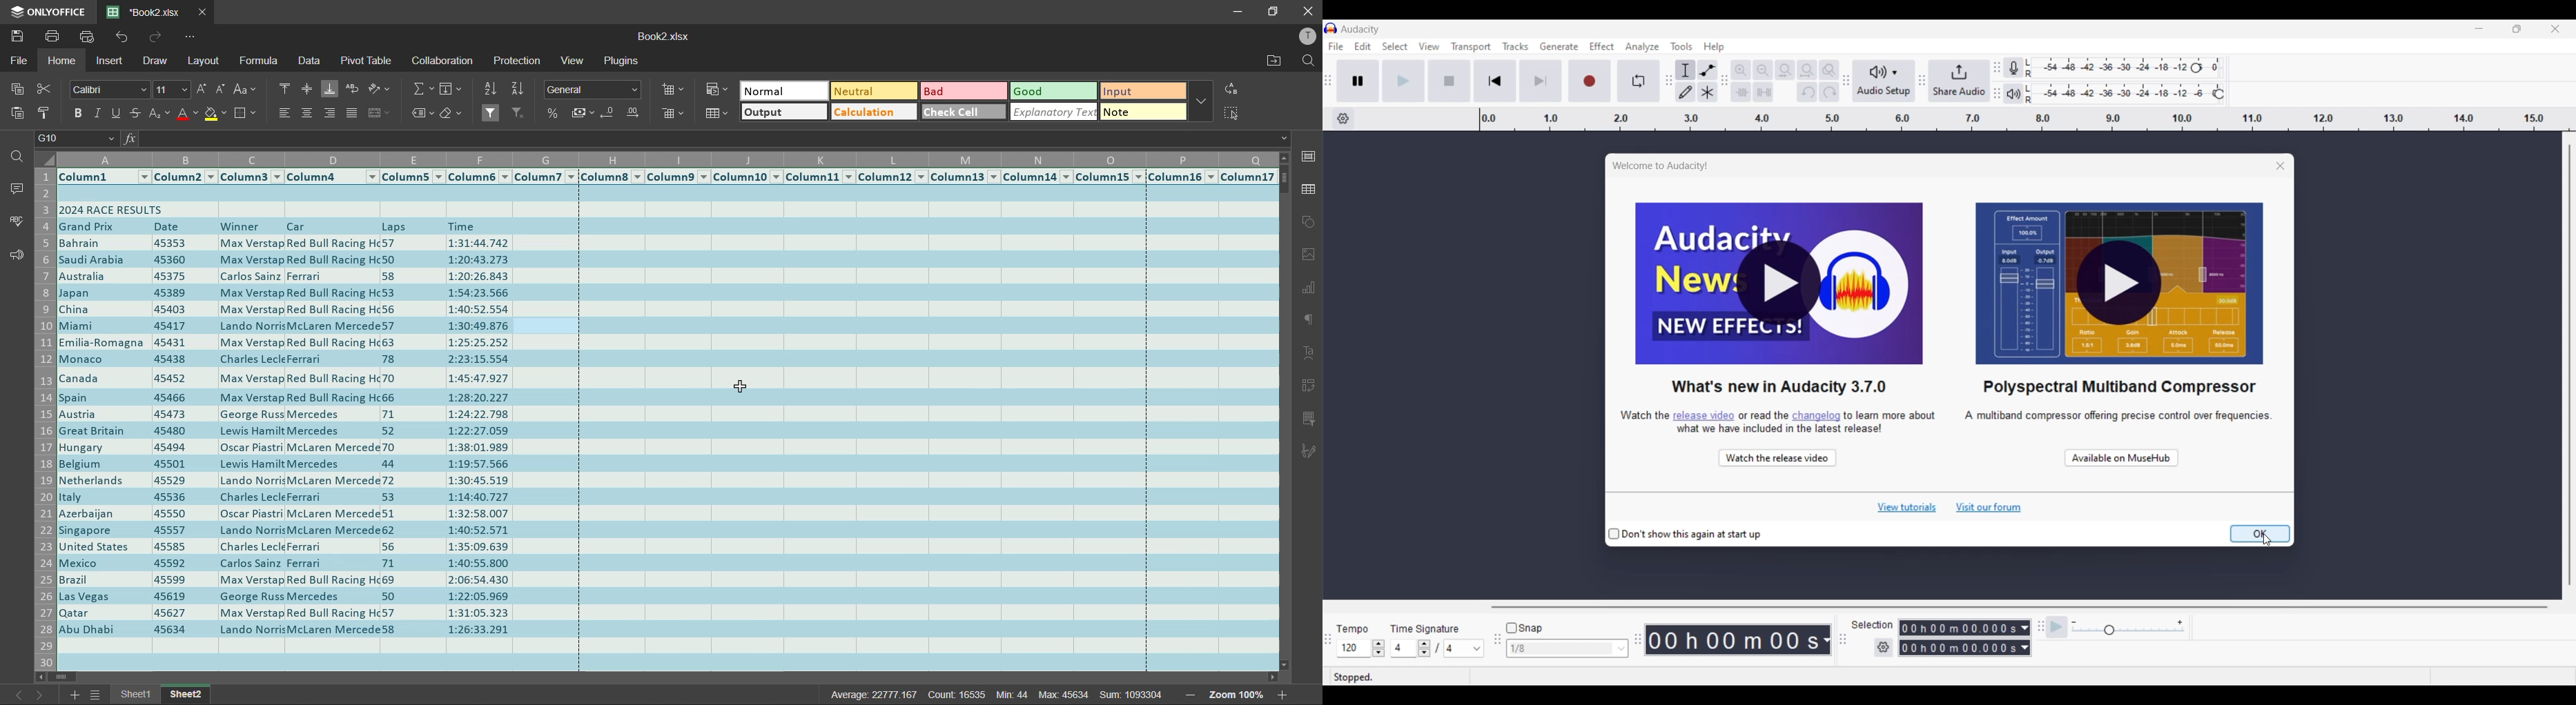  I want to click on Play/Play once, so click(1403, 81).